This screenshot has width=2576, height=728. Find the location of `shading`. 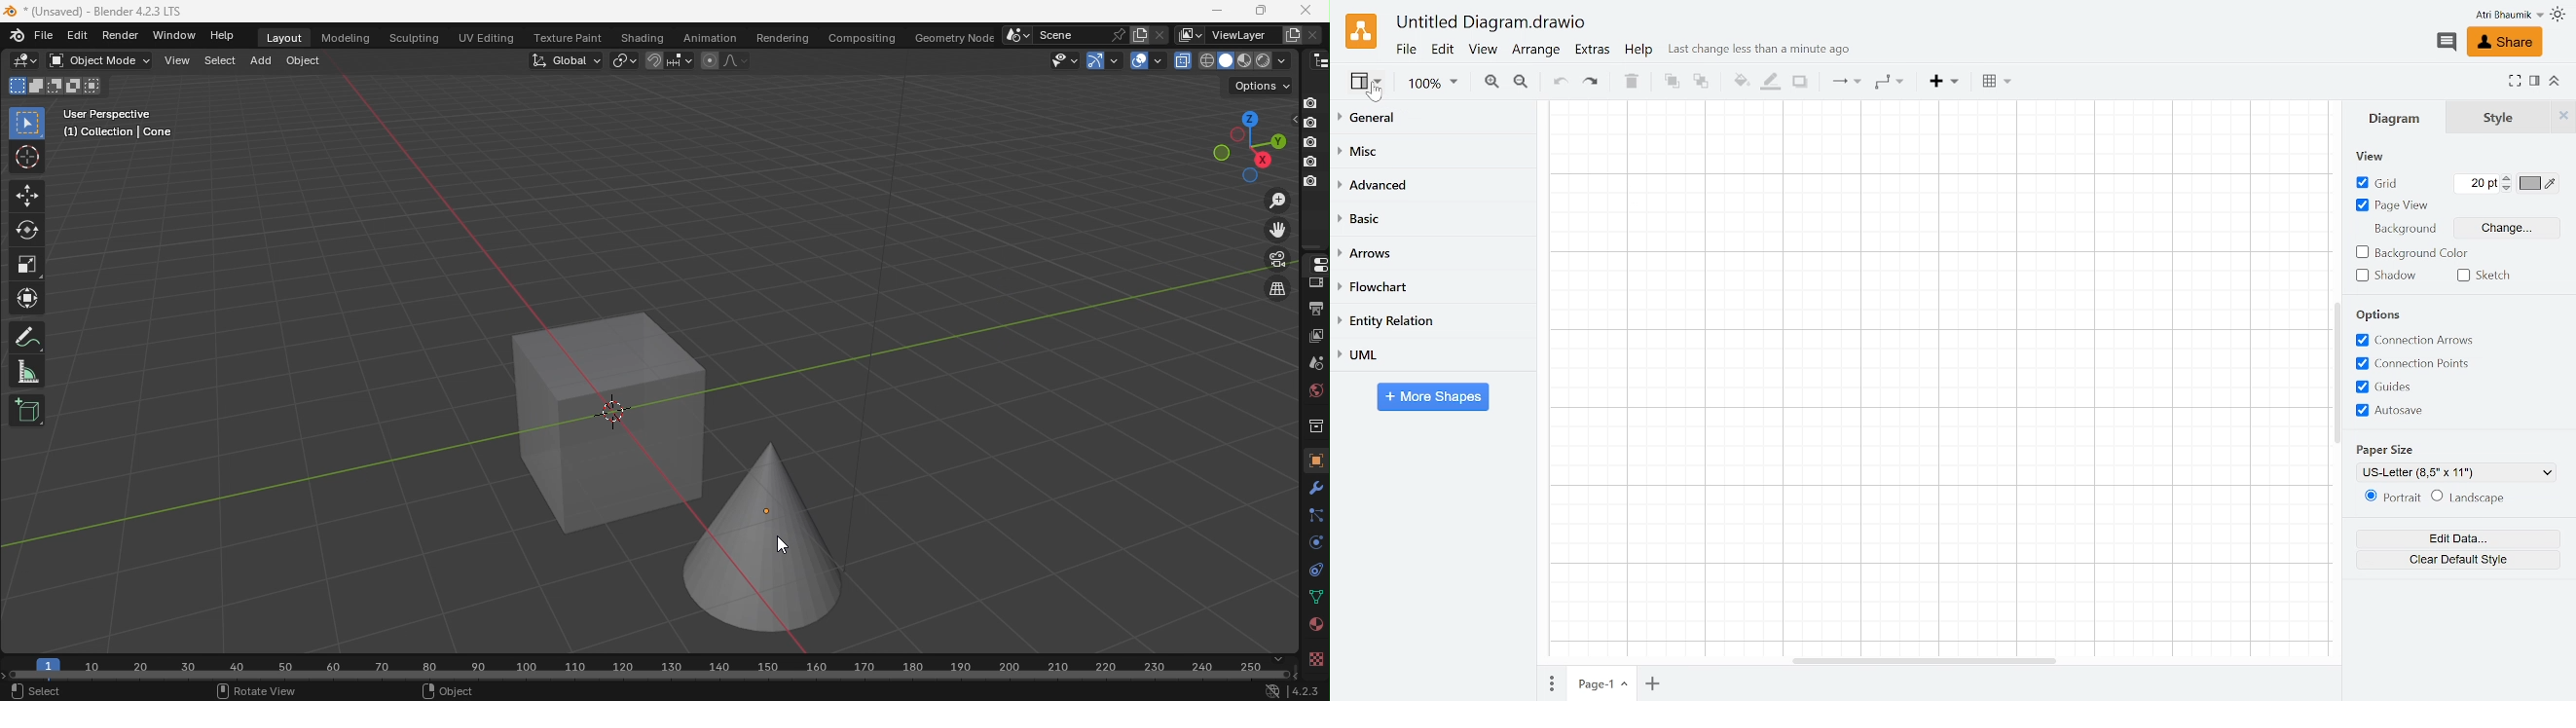

shading is located at coordinates (1280, 59).